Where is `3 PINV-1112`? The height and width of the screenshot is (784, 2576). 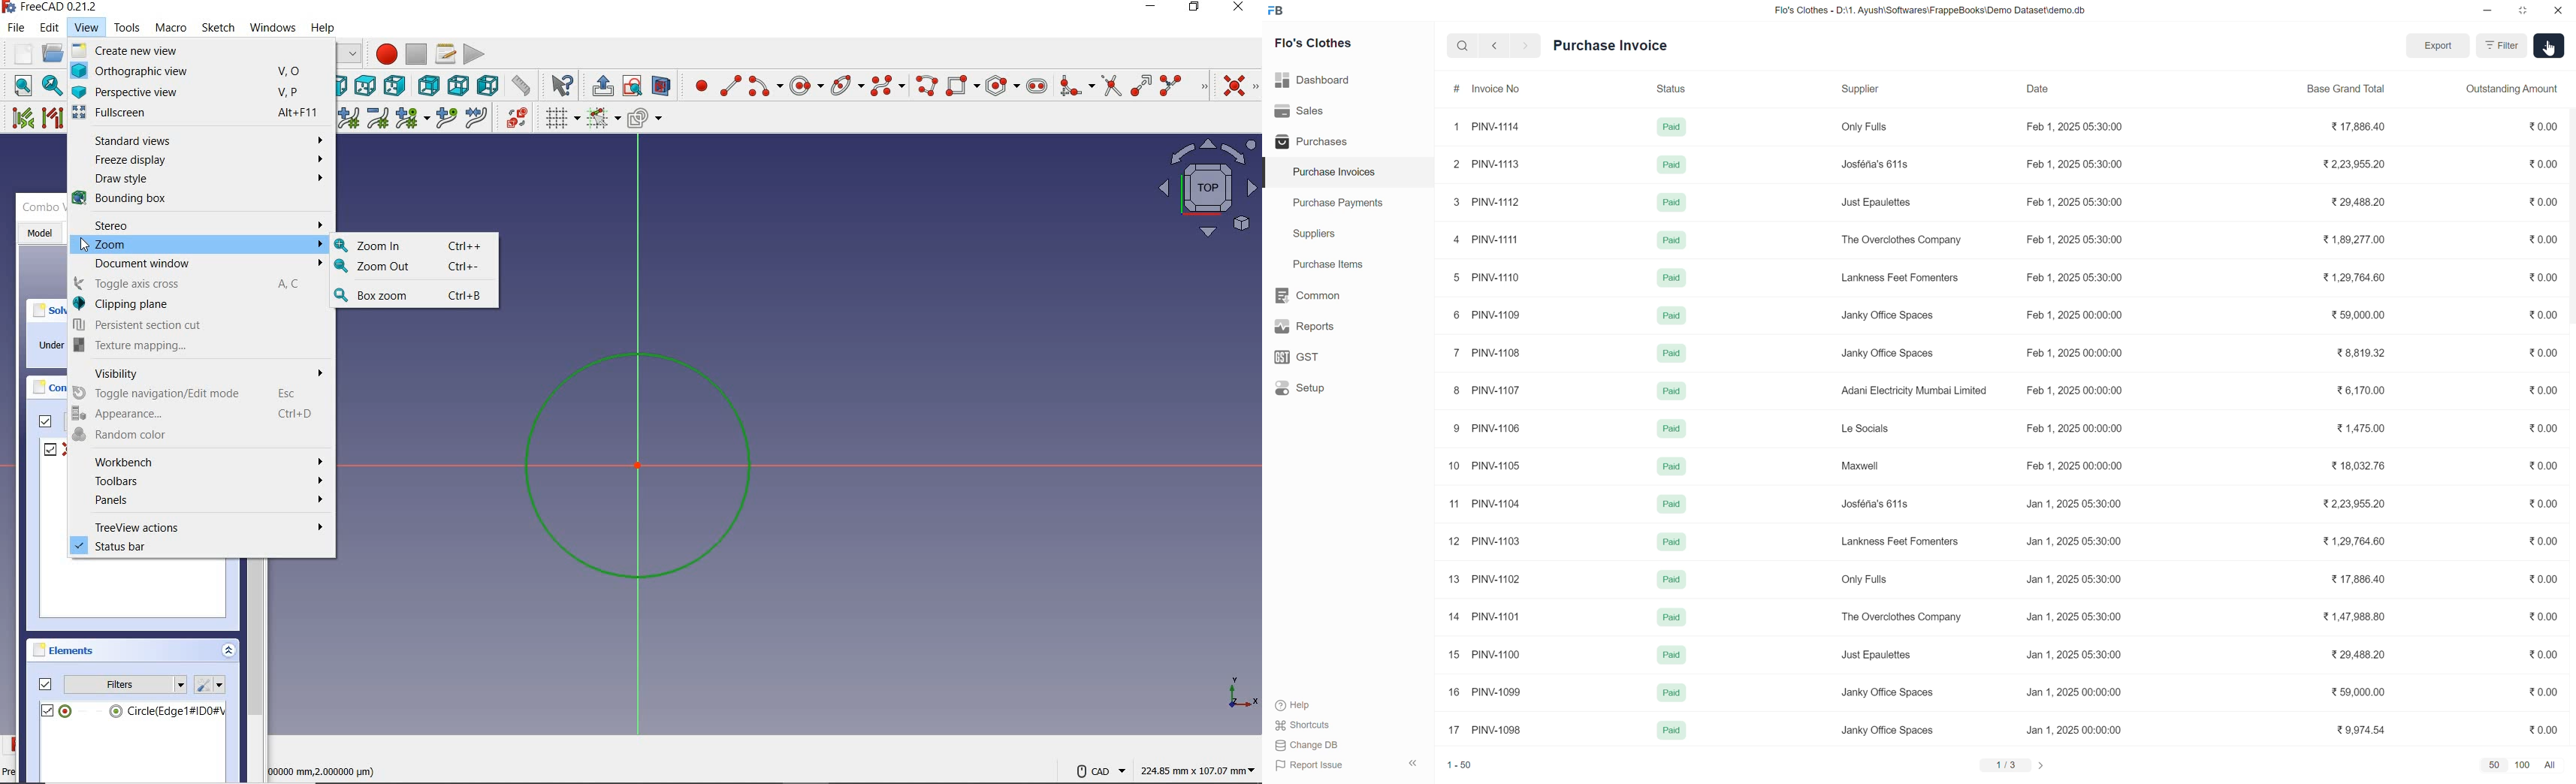
3 PINV-1112 is located at coordinates (1486, 202).